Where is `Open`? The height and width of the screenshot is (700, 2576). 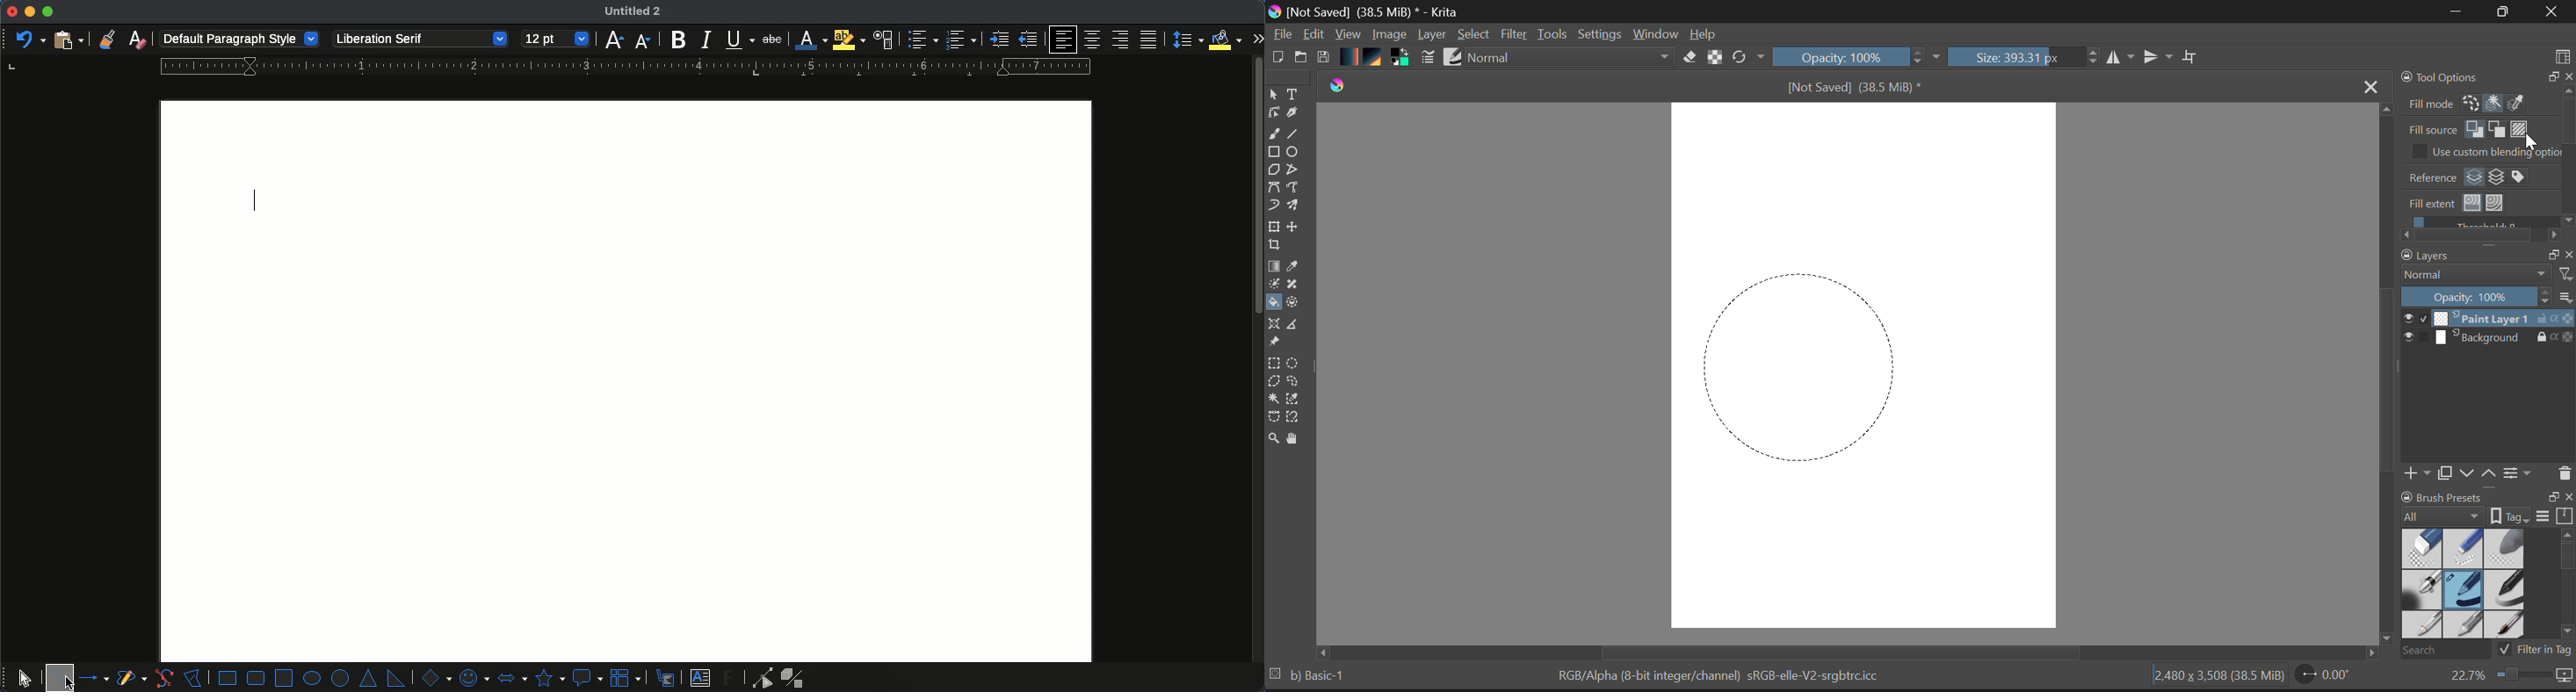
Open is located at coordinates (1301, 55).